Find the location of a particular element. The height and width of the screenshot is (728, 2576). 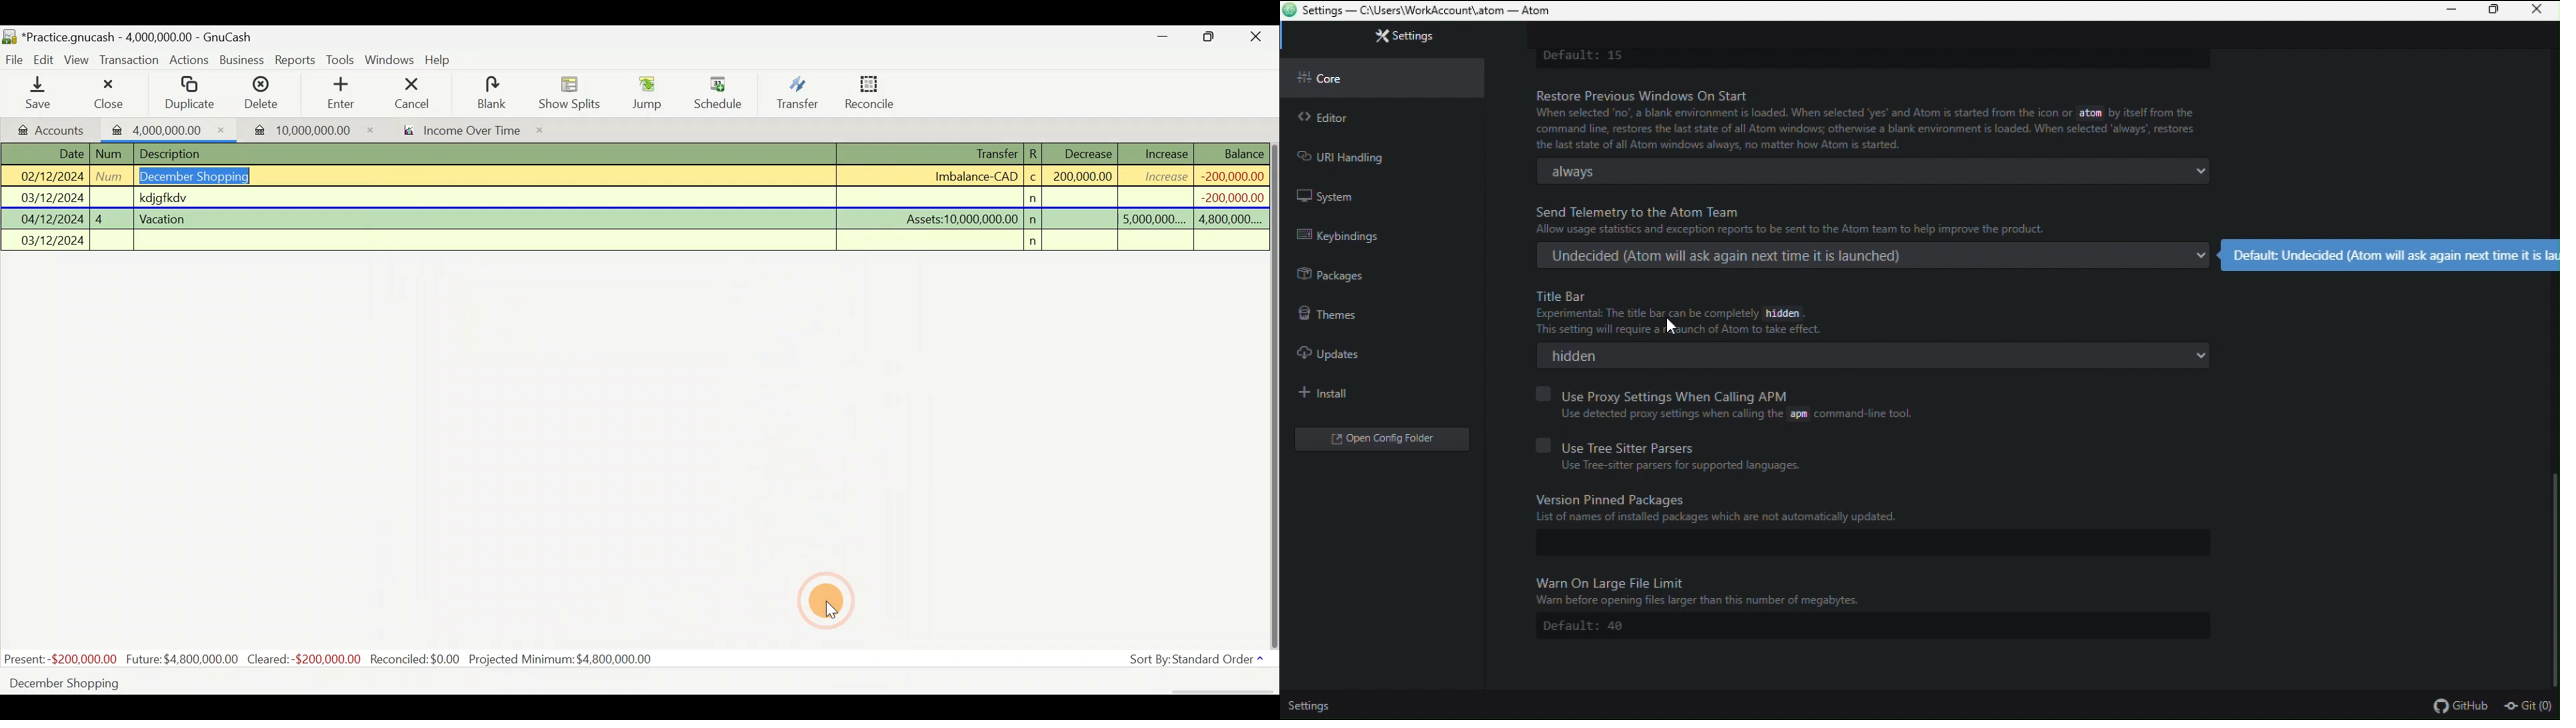

Title Bar
Experimenta: The title bar can be completely hidden
This setting will require 2 Raunch of Atom to take effect. is located at coordinates (1683, 313).